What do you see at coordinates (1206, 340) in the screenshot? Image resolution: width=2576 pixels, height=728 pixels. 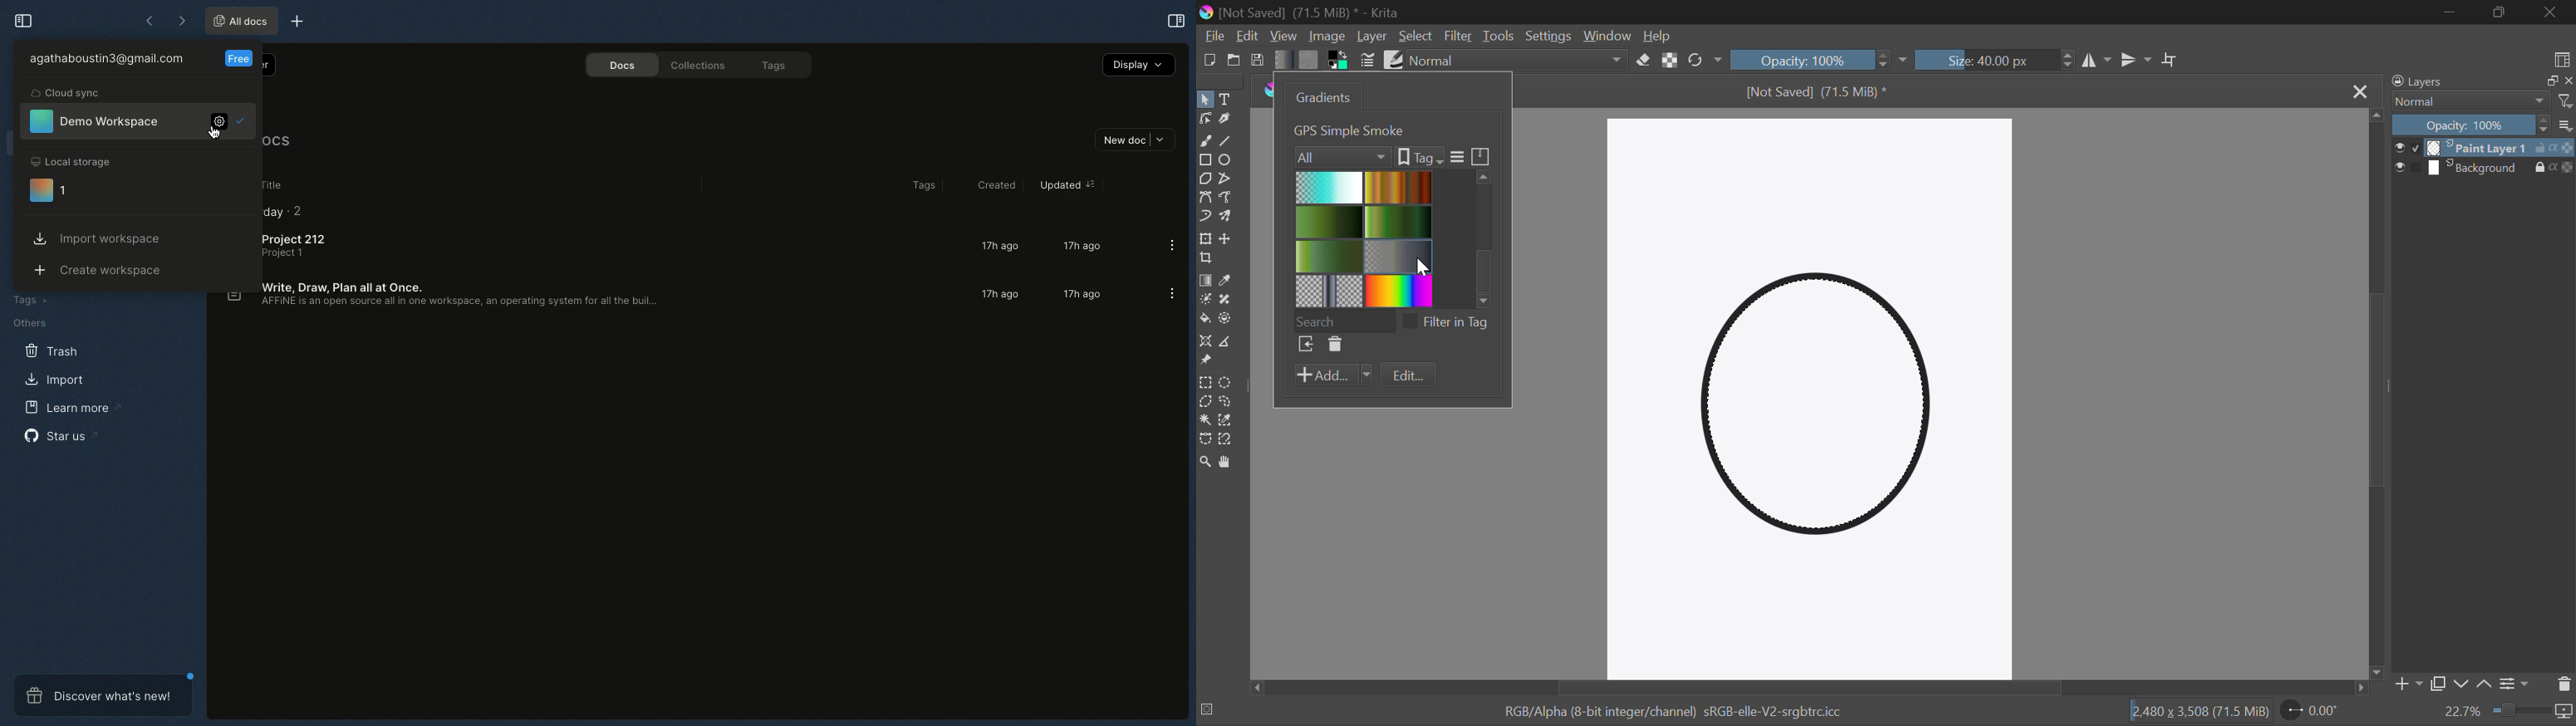 I see `Assistant Tool` at bounding box center [1206, 340].